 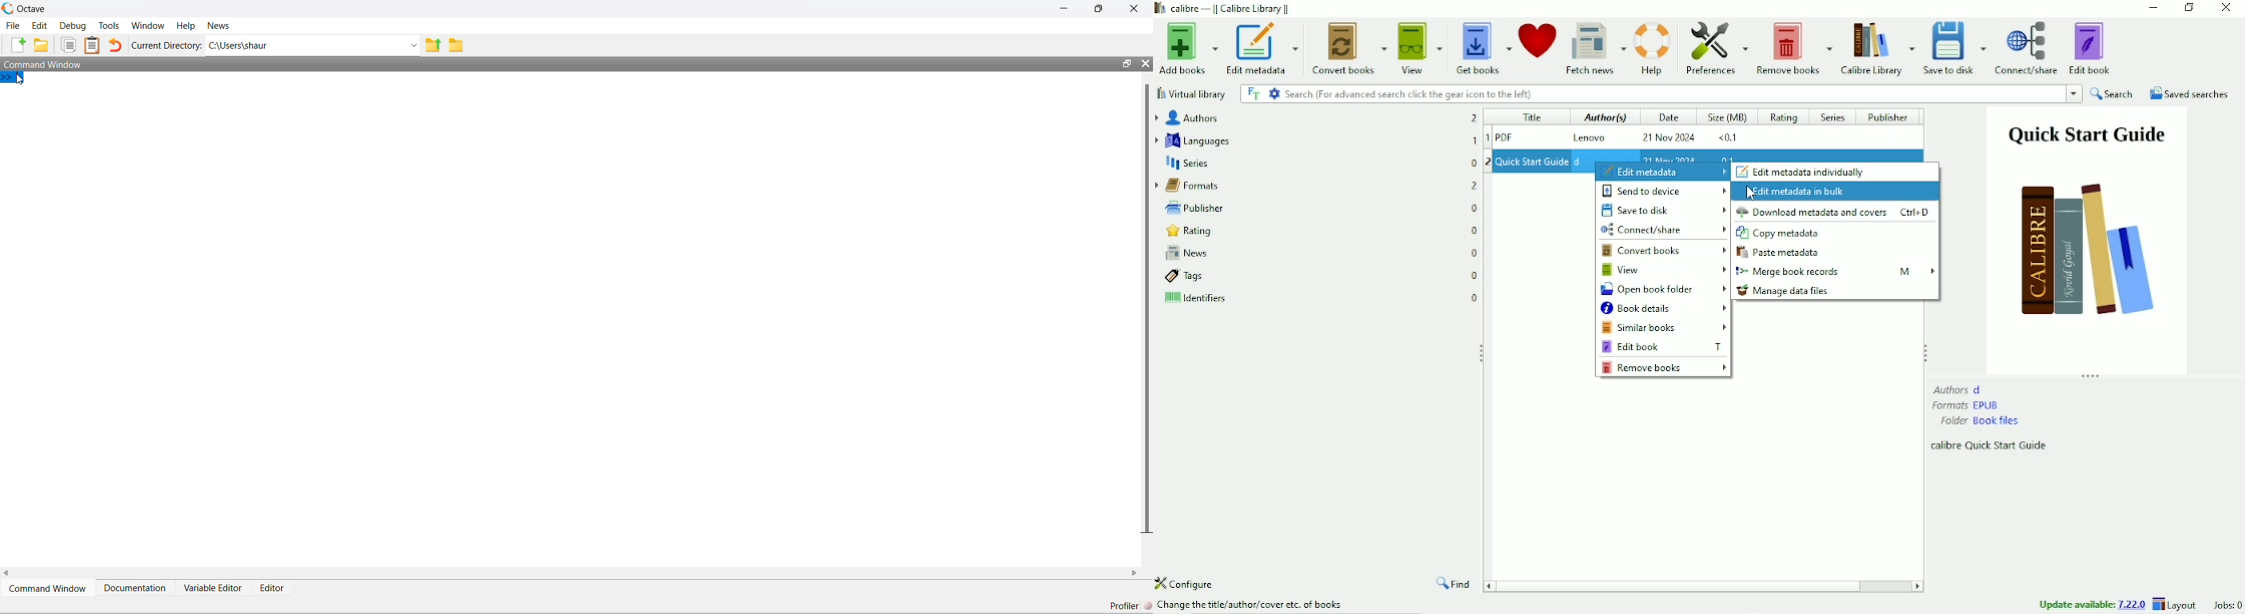 What do you see at coordinates (2113, 94) in the screenshot?
I see `Search` at bounding box center [2113, 94].